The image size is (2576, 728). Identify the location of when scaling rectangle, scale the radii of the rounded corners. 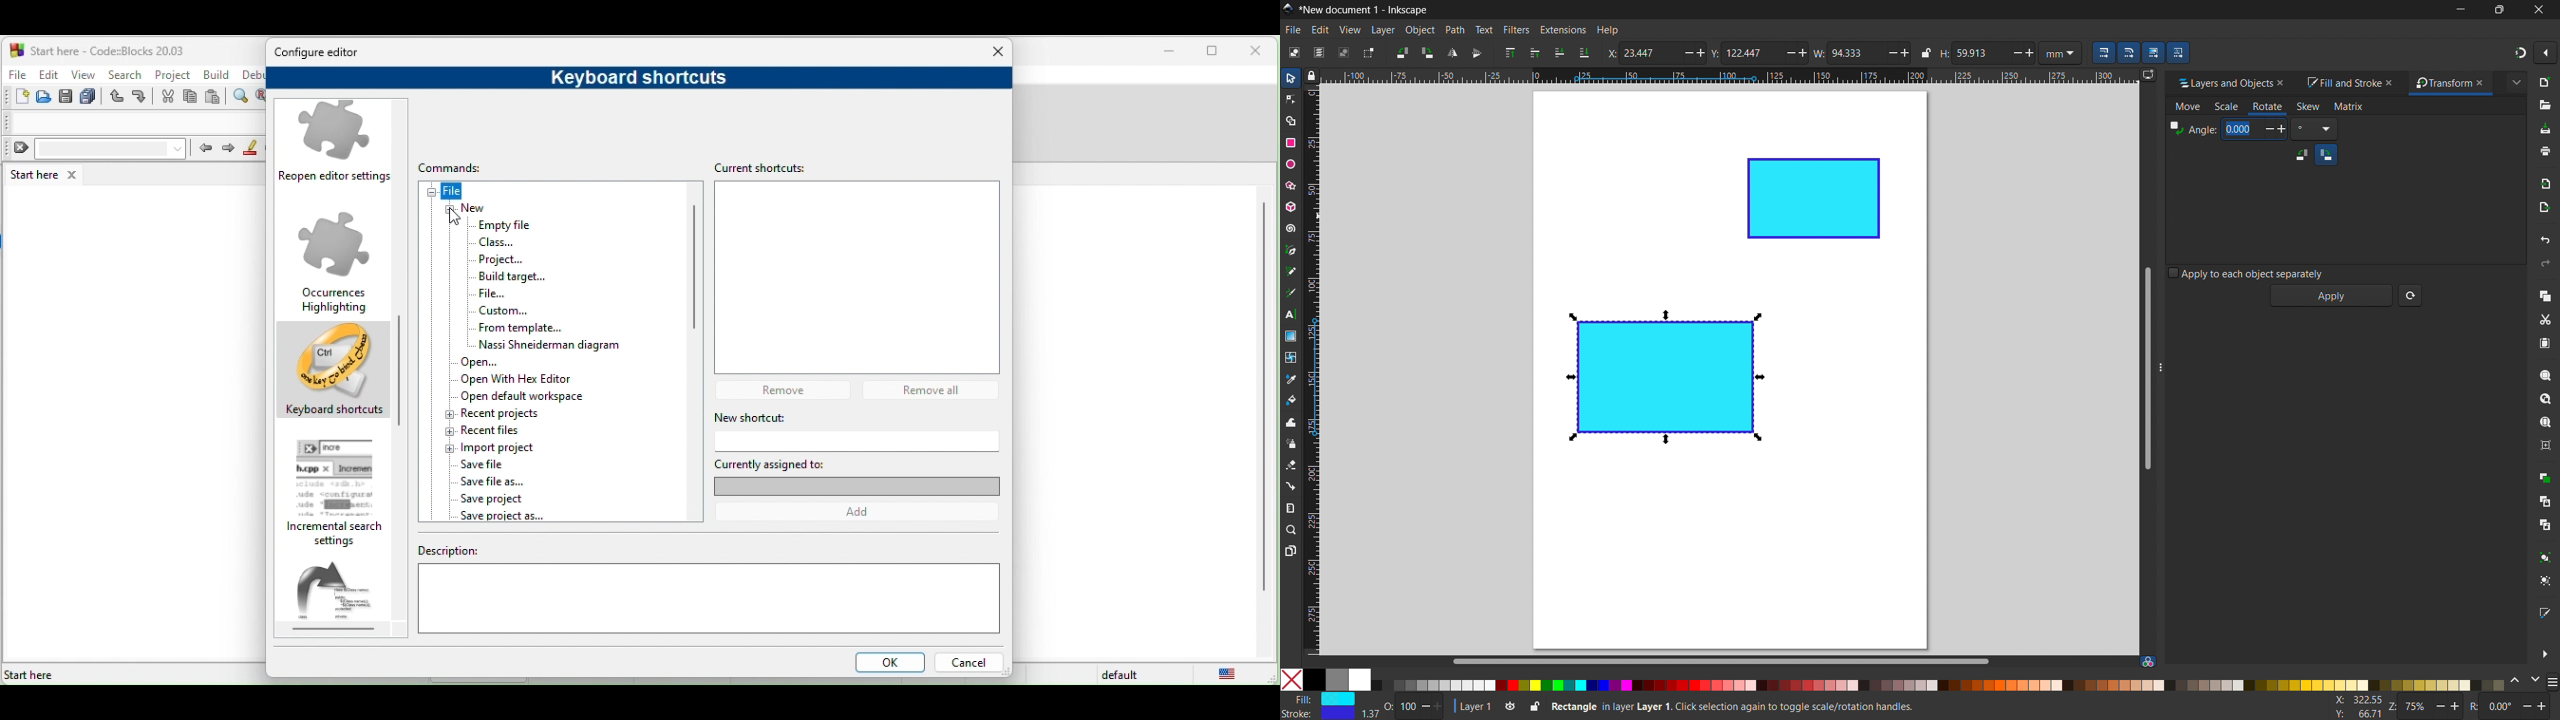
(2128, 53).